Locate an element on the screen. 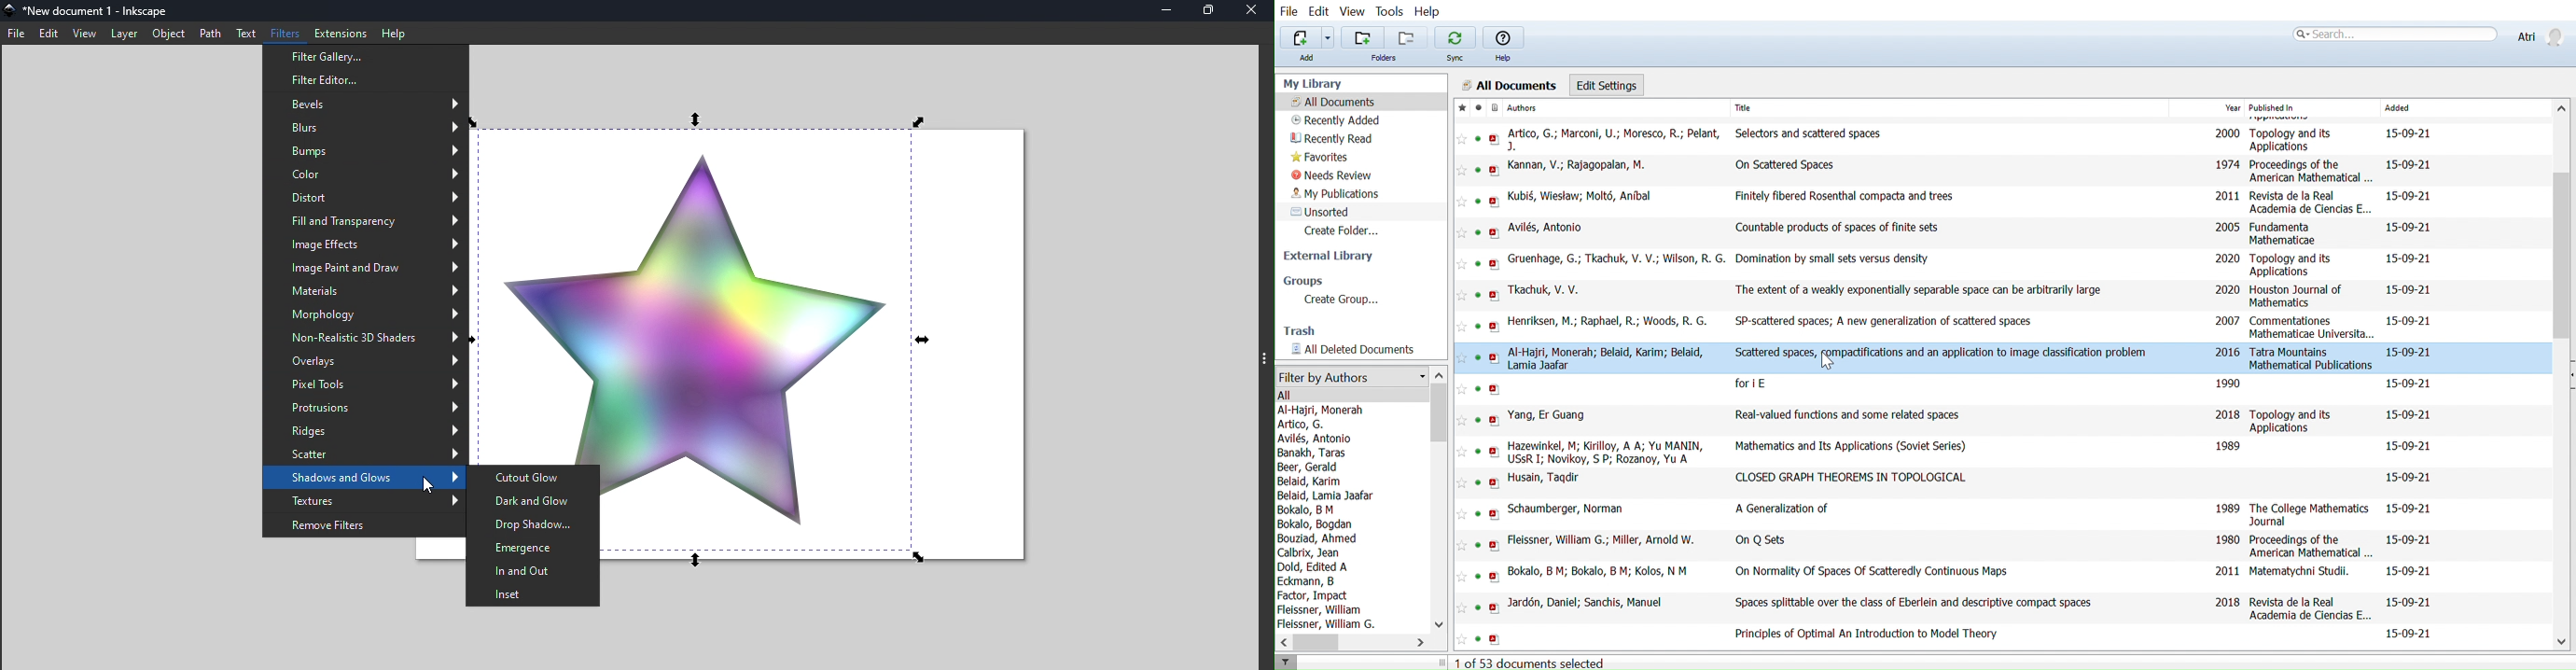 Image resolution: width=2576 pixels, height=672 pixels. Pdf document is located at coordinates (1496, 390).